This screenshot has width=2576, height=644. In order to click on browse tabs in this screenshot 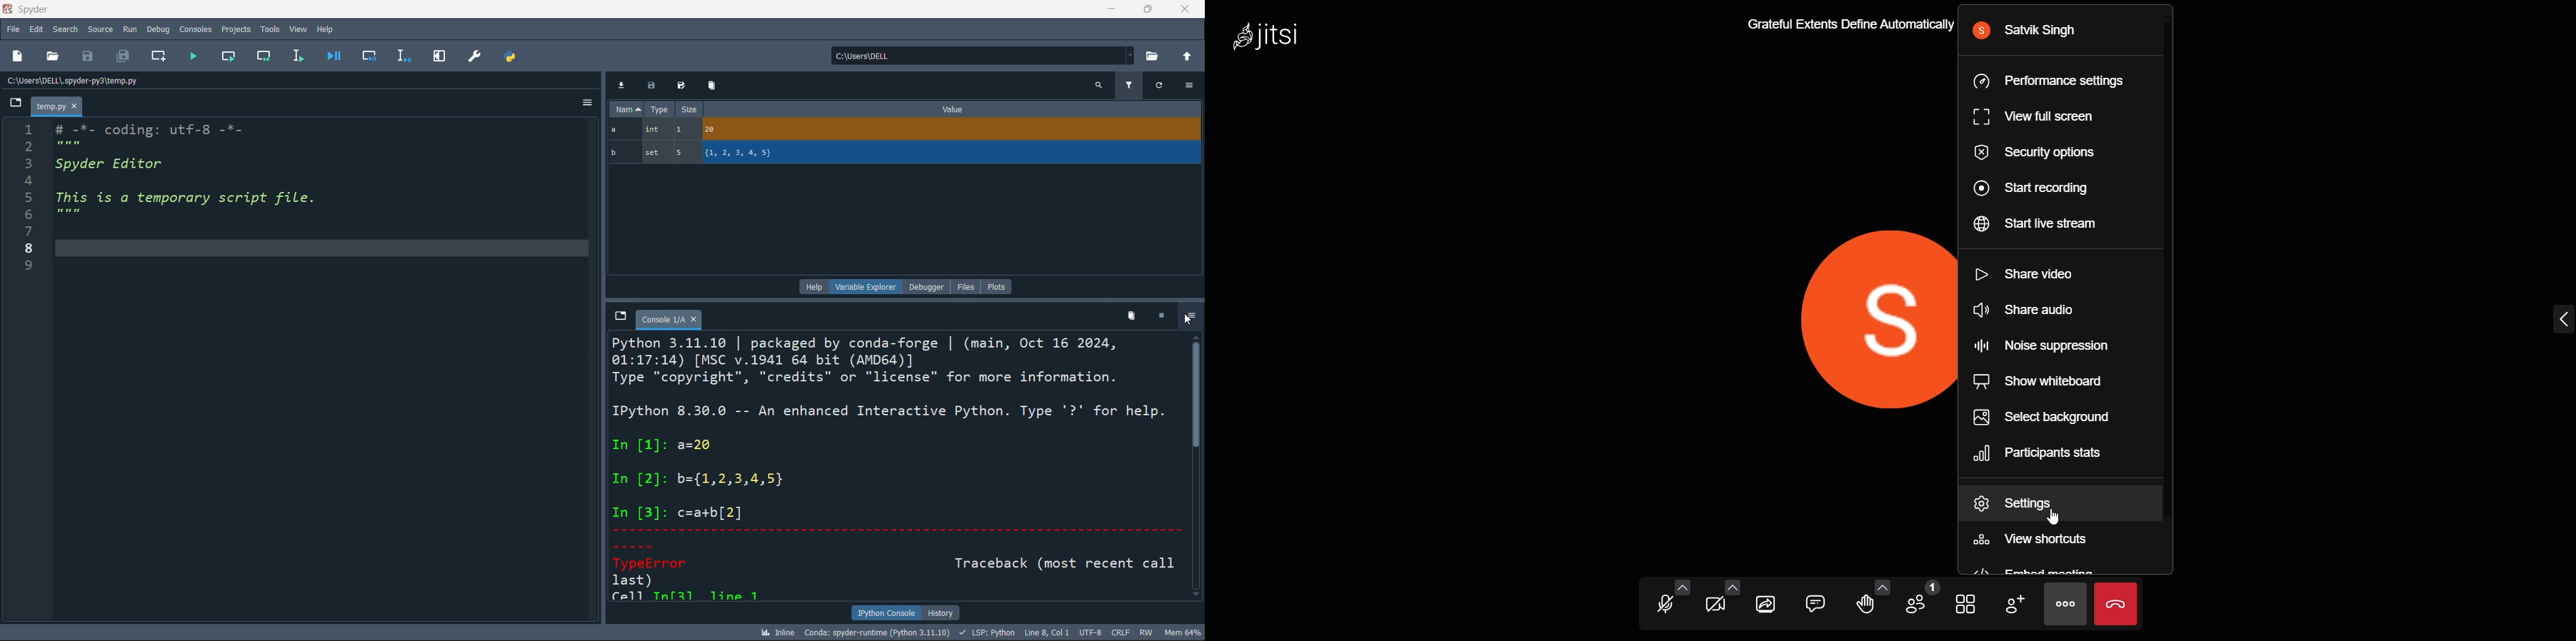, I will do `click(619, 316)`.